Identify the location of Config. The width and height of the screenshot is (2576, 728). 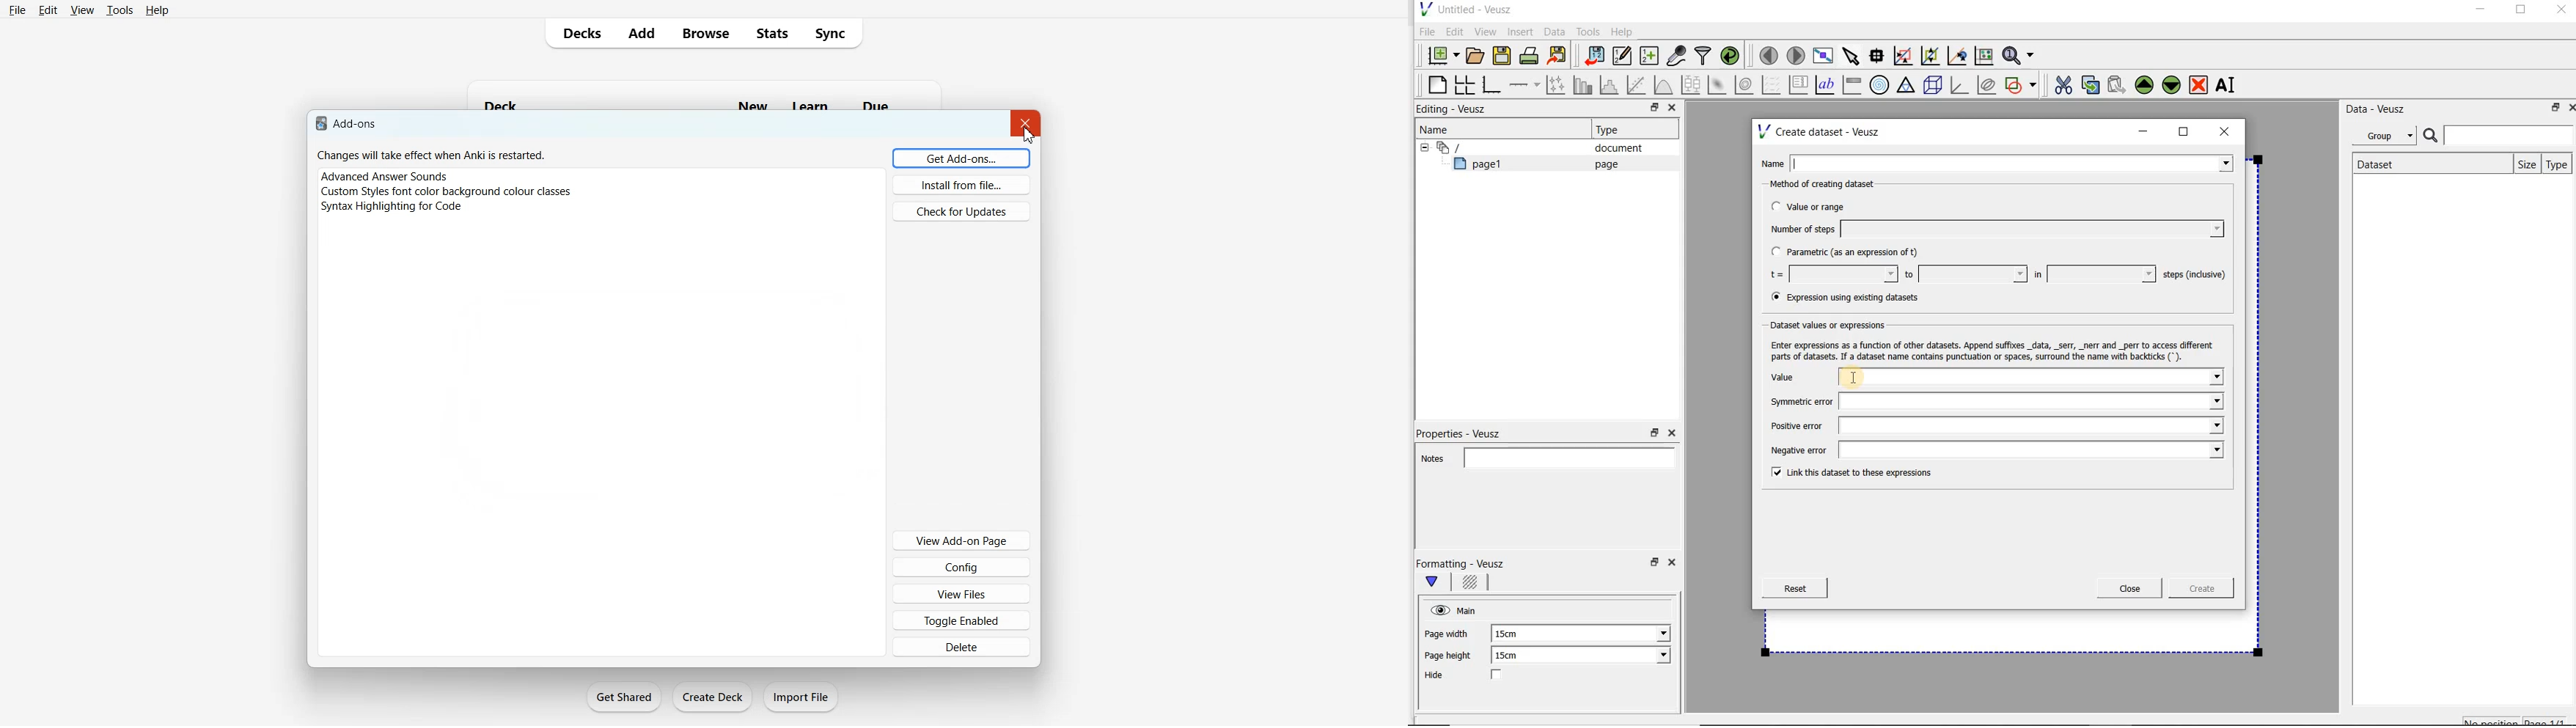
(962, 567).